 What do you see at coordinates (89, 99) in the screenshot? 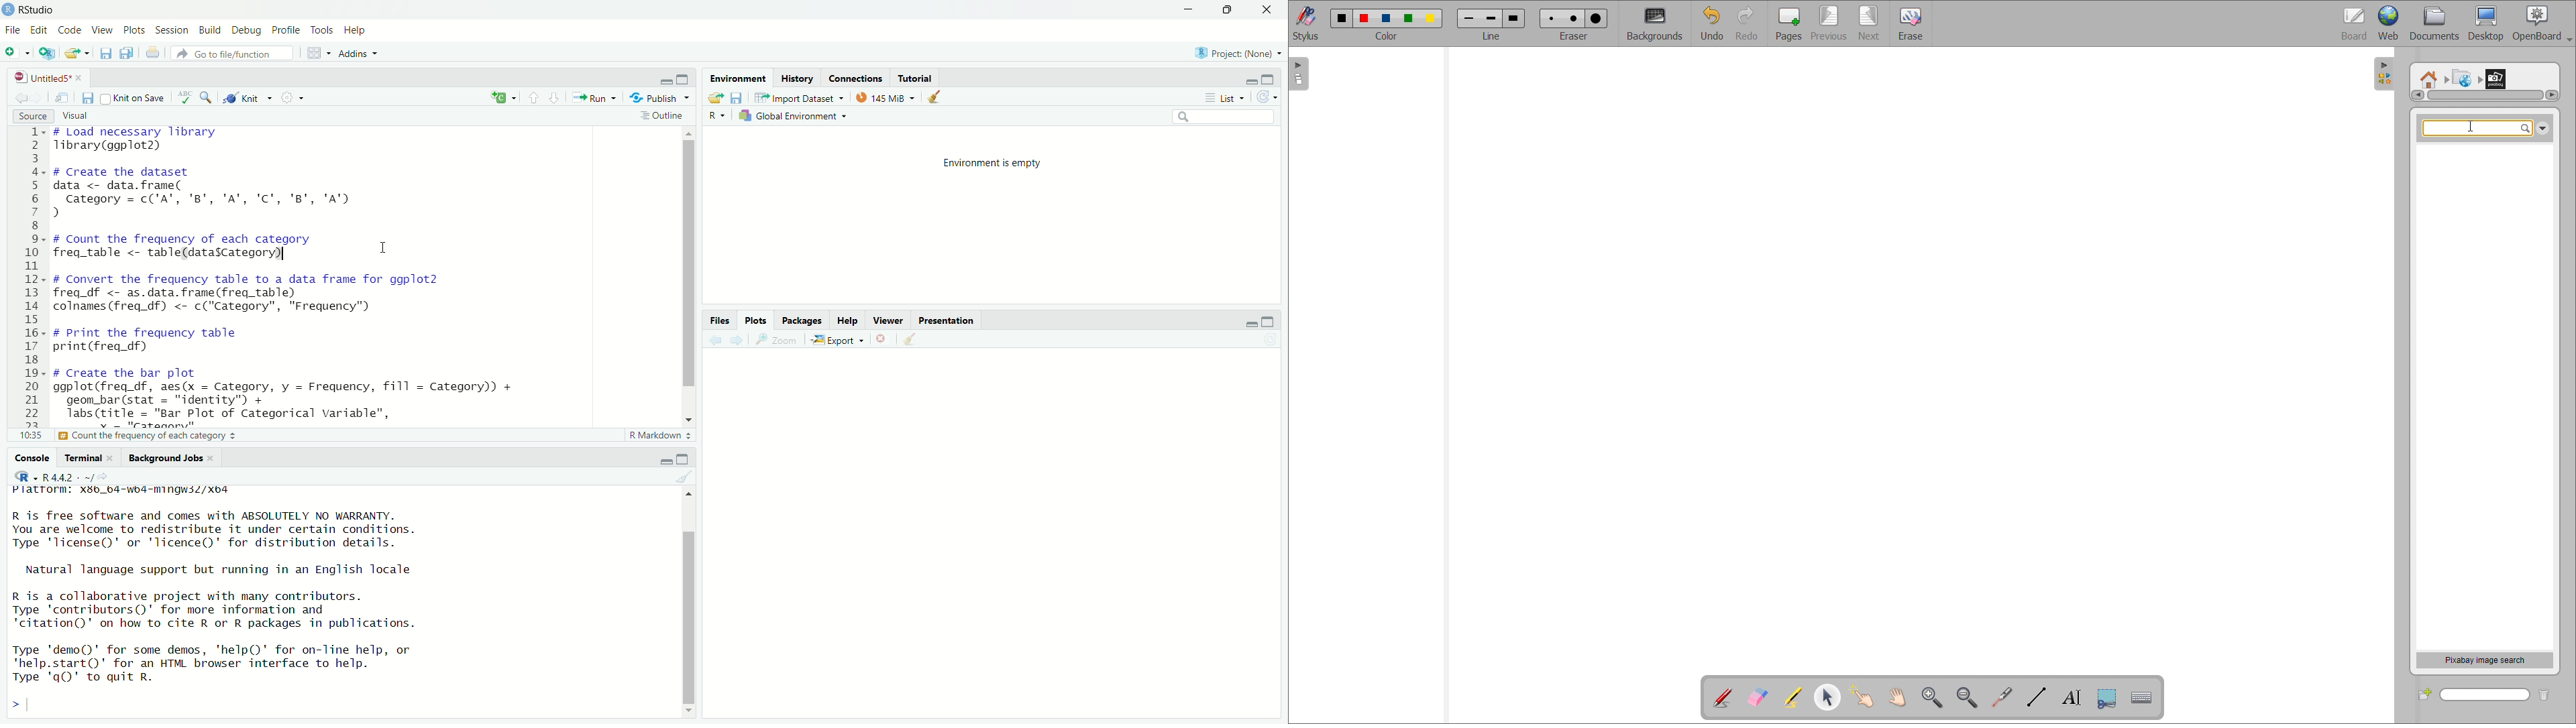
I see `save` at bounding box center [89, 99].